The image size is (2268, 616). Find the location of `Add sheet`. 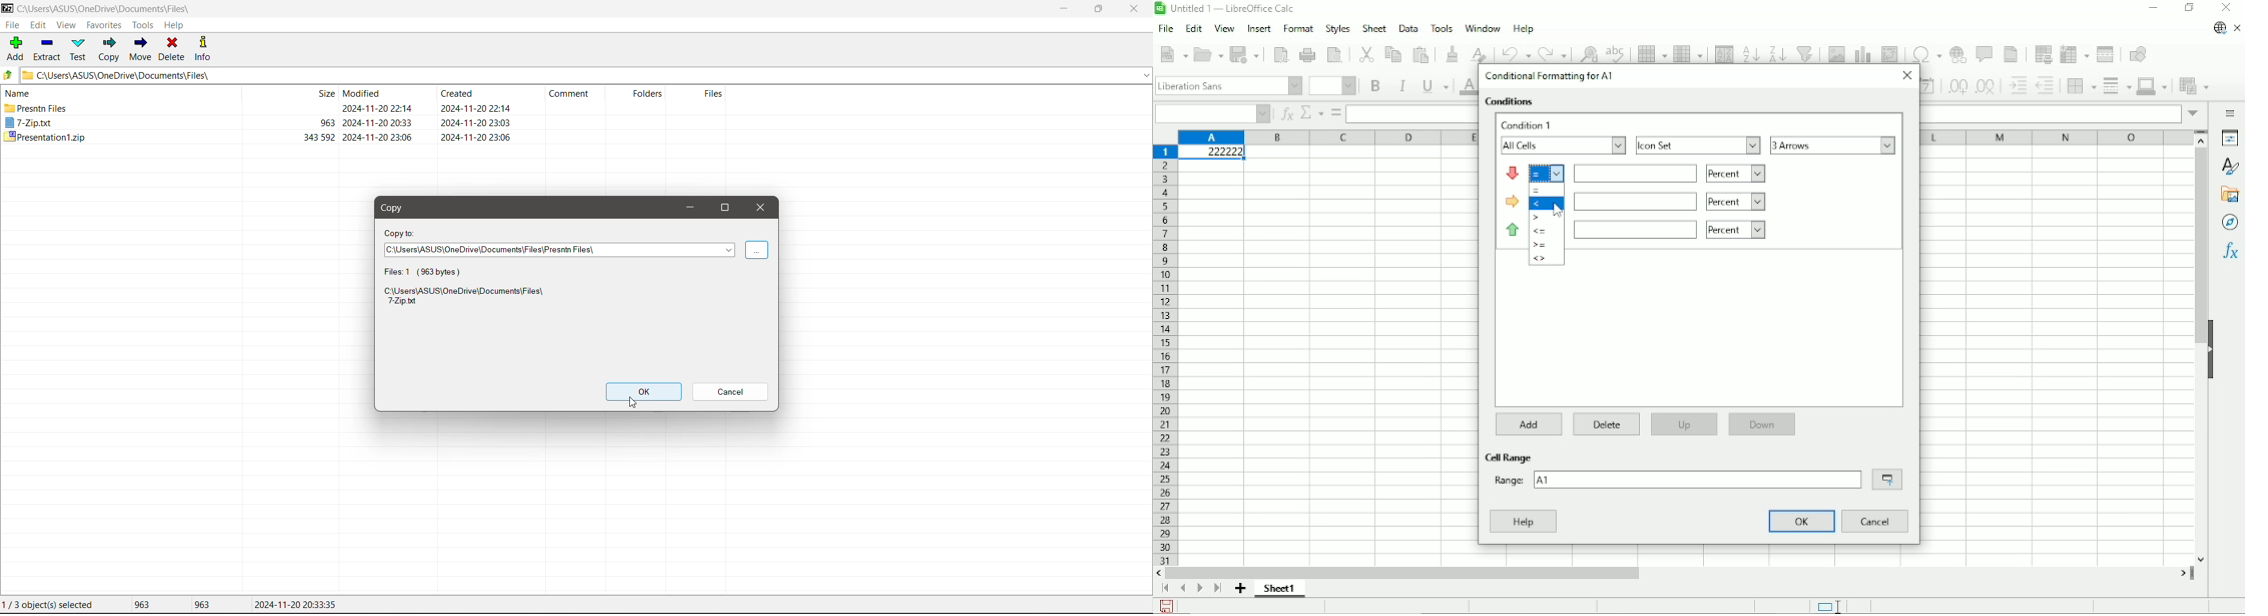

Add sheet is located at coordinates (1241, 589).